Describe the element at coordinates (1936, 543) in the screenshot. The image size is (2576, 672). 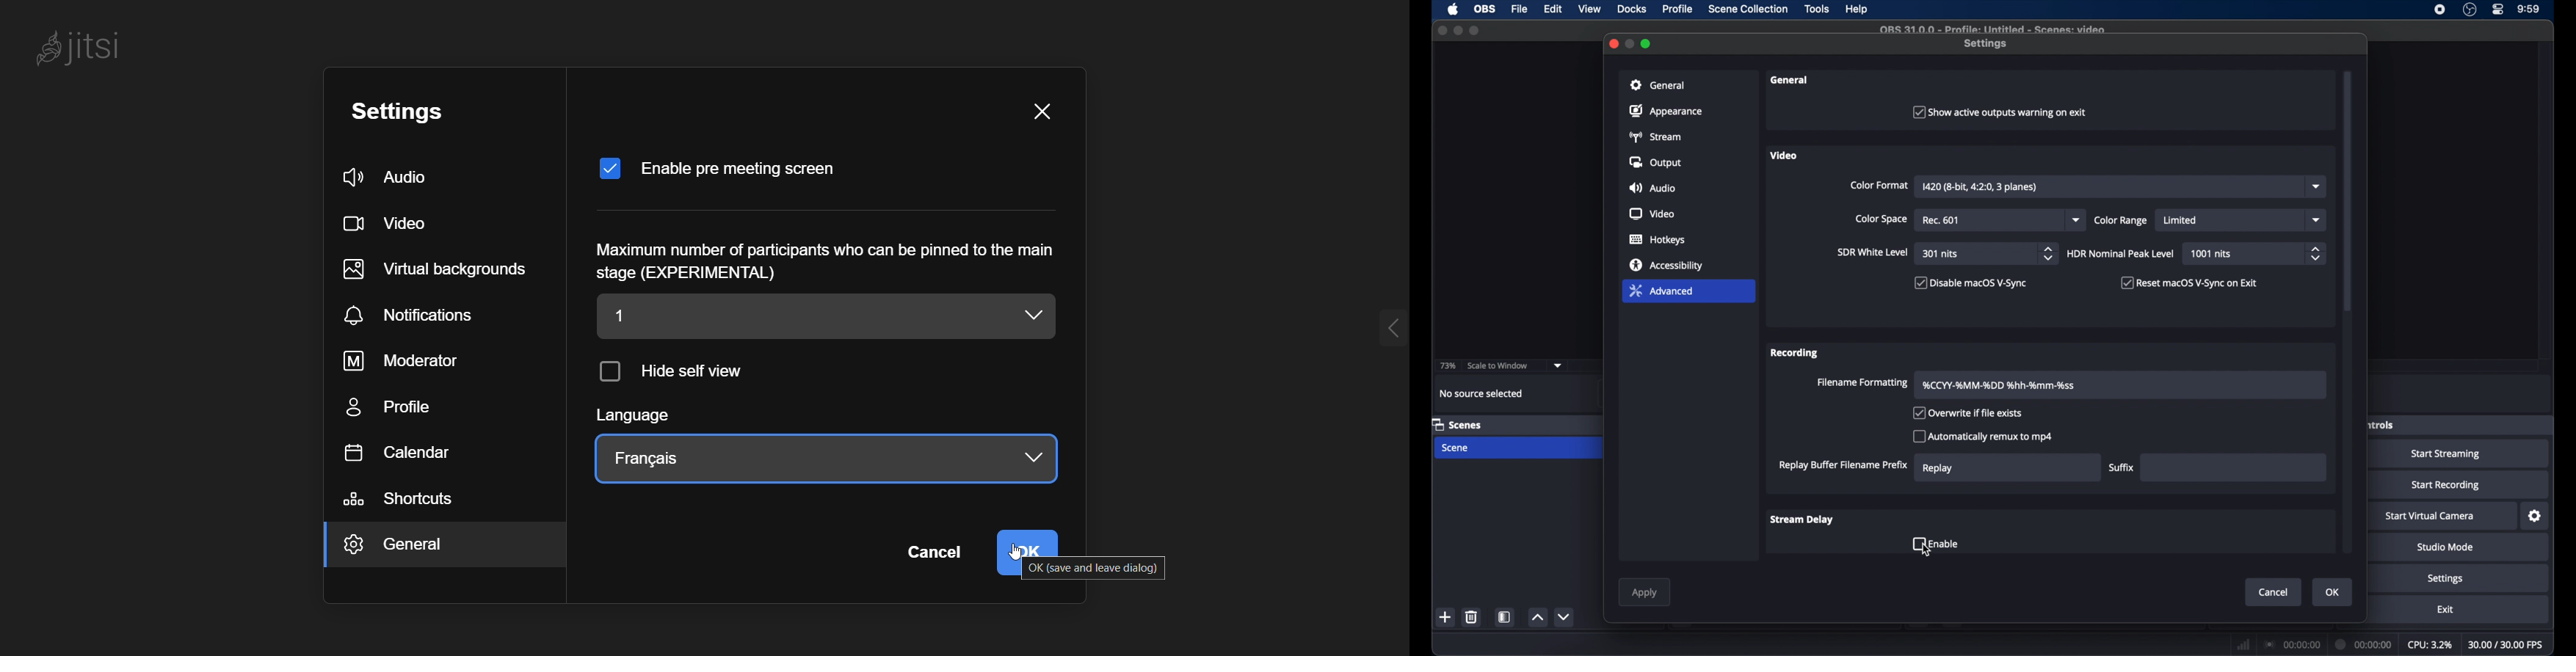
I see `checkbox` at that location.